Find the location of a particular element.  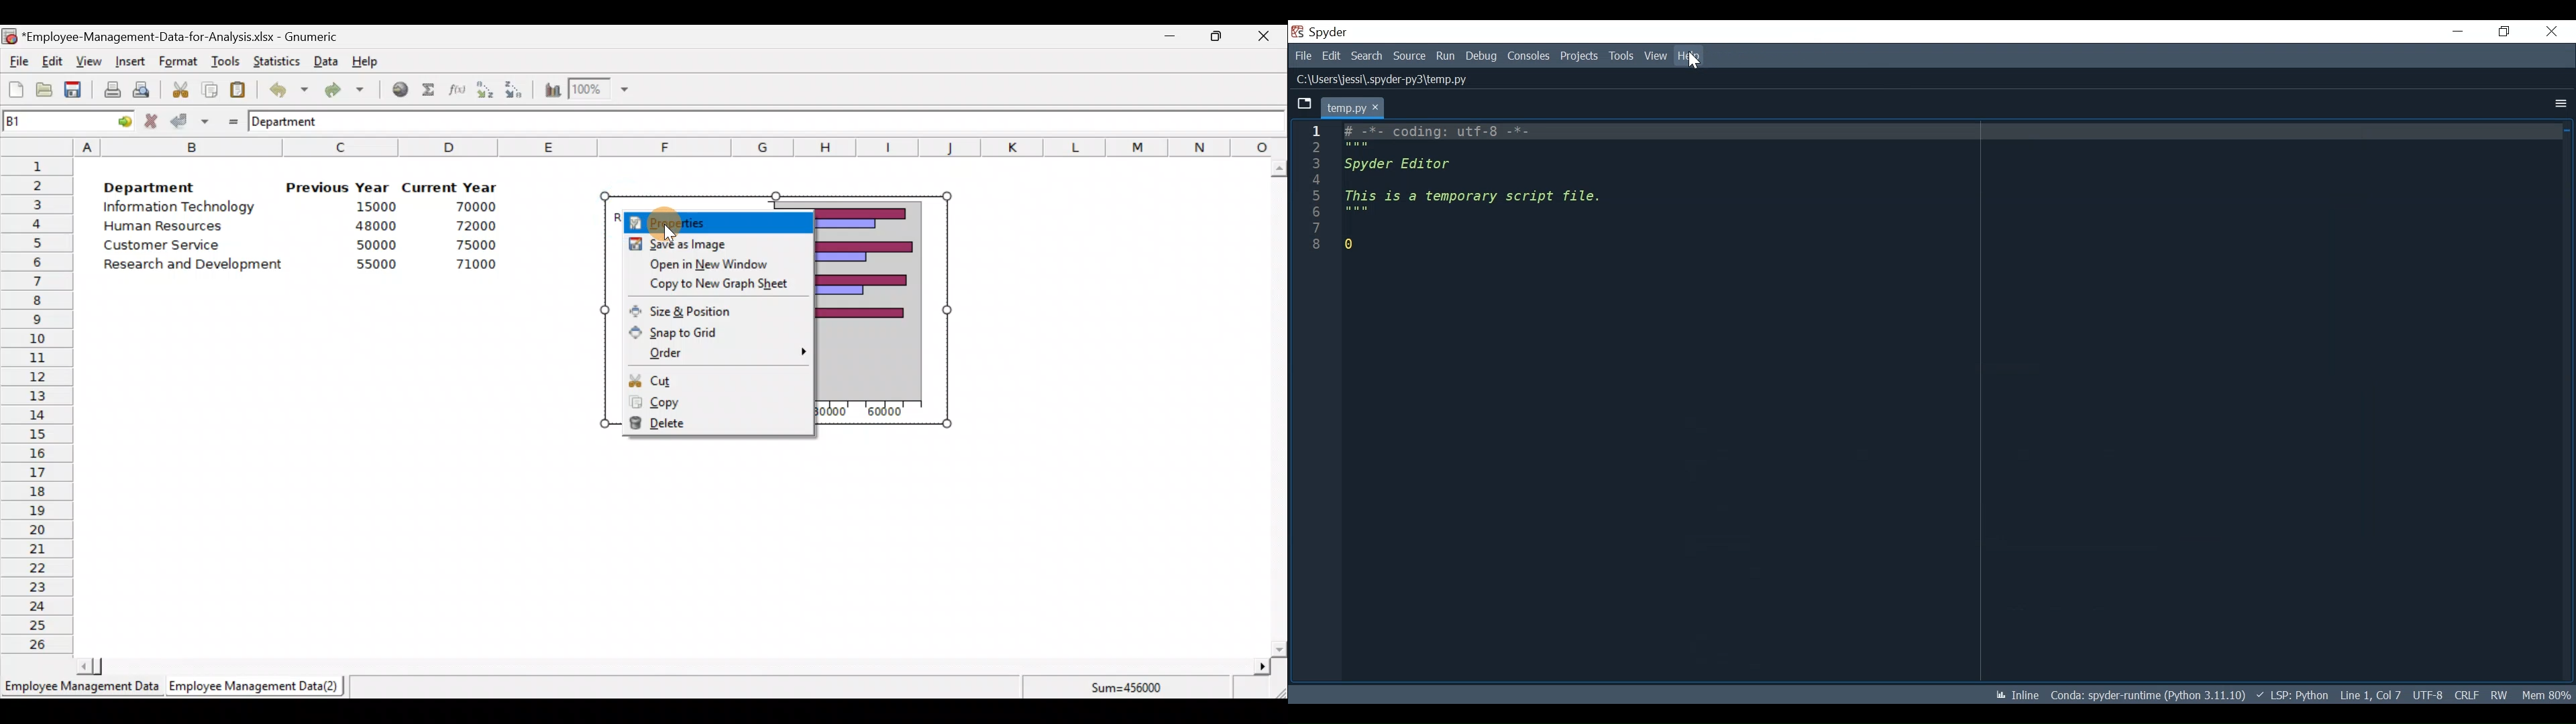

72000 is located at coordinates (468, 226).